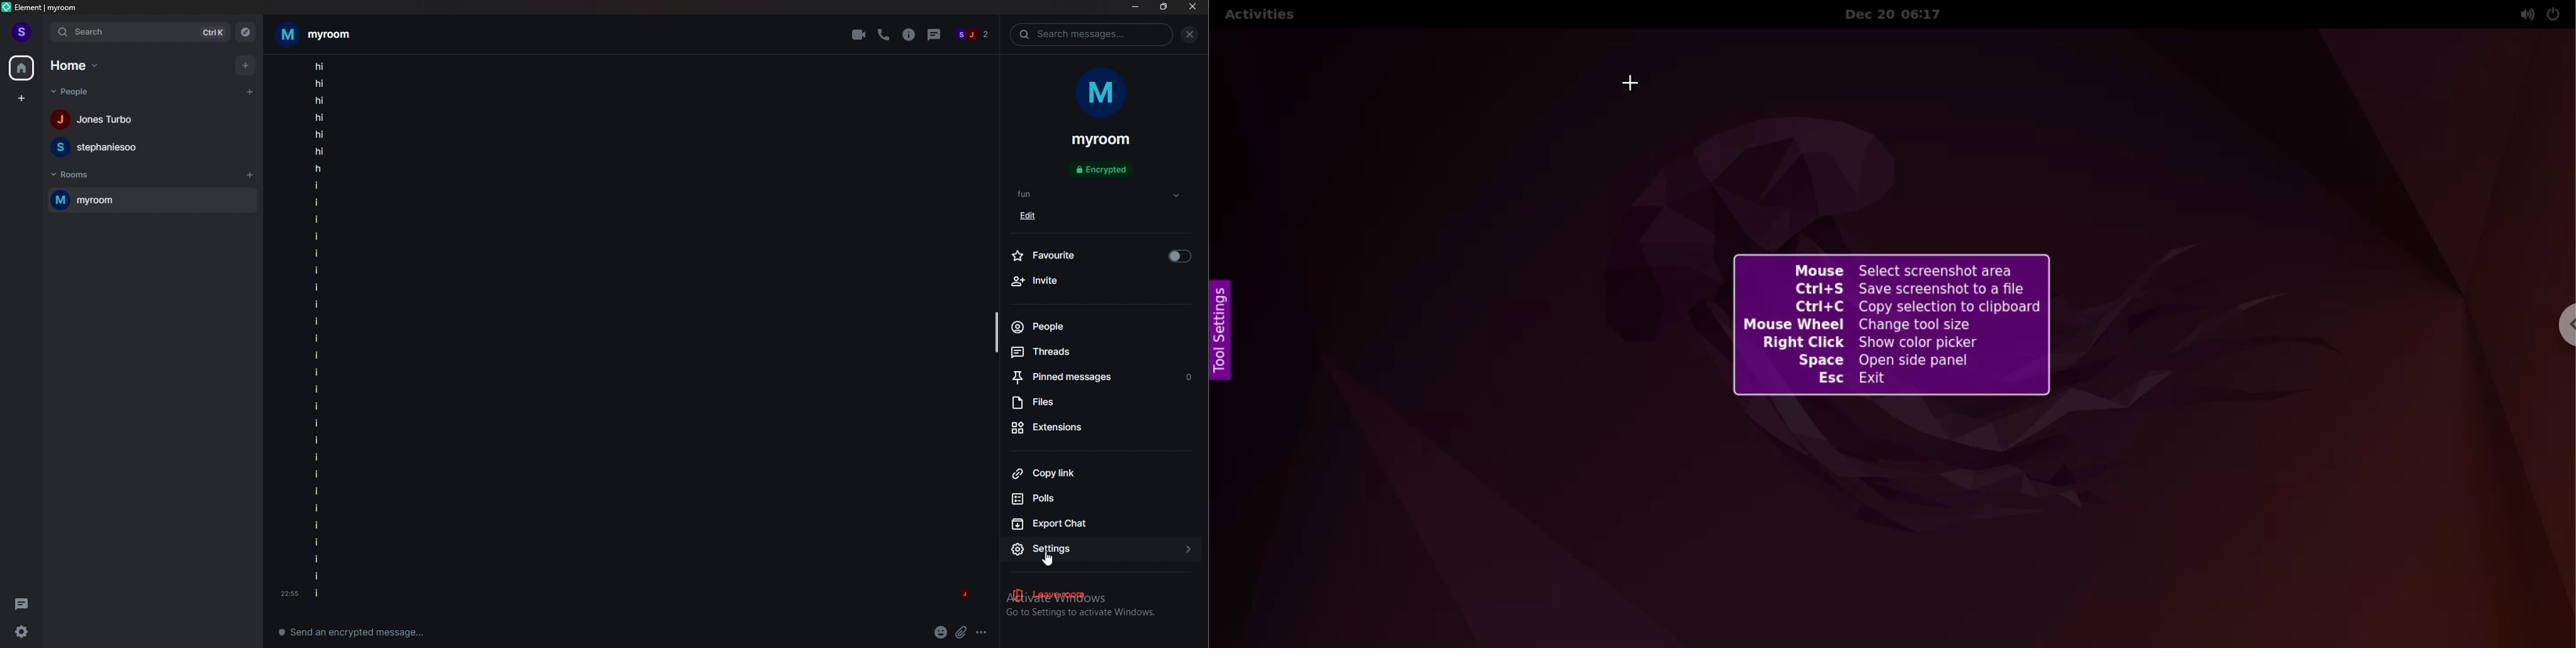  I want to click on minimize, so click(1135, 6).